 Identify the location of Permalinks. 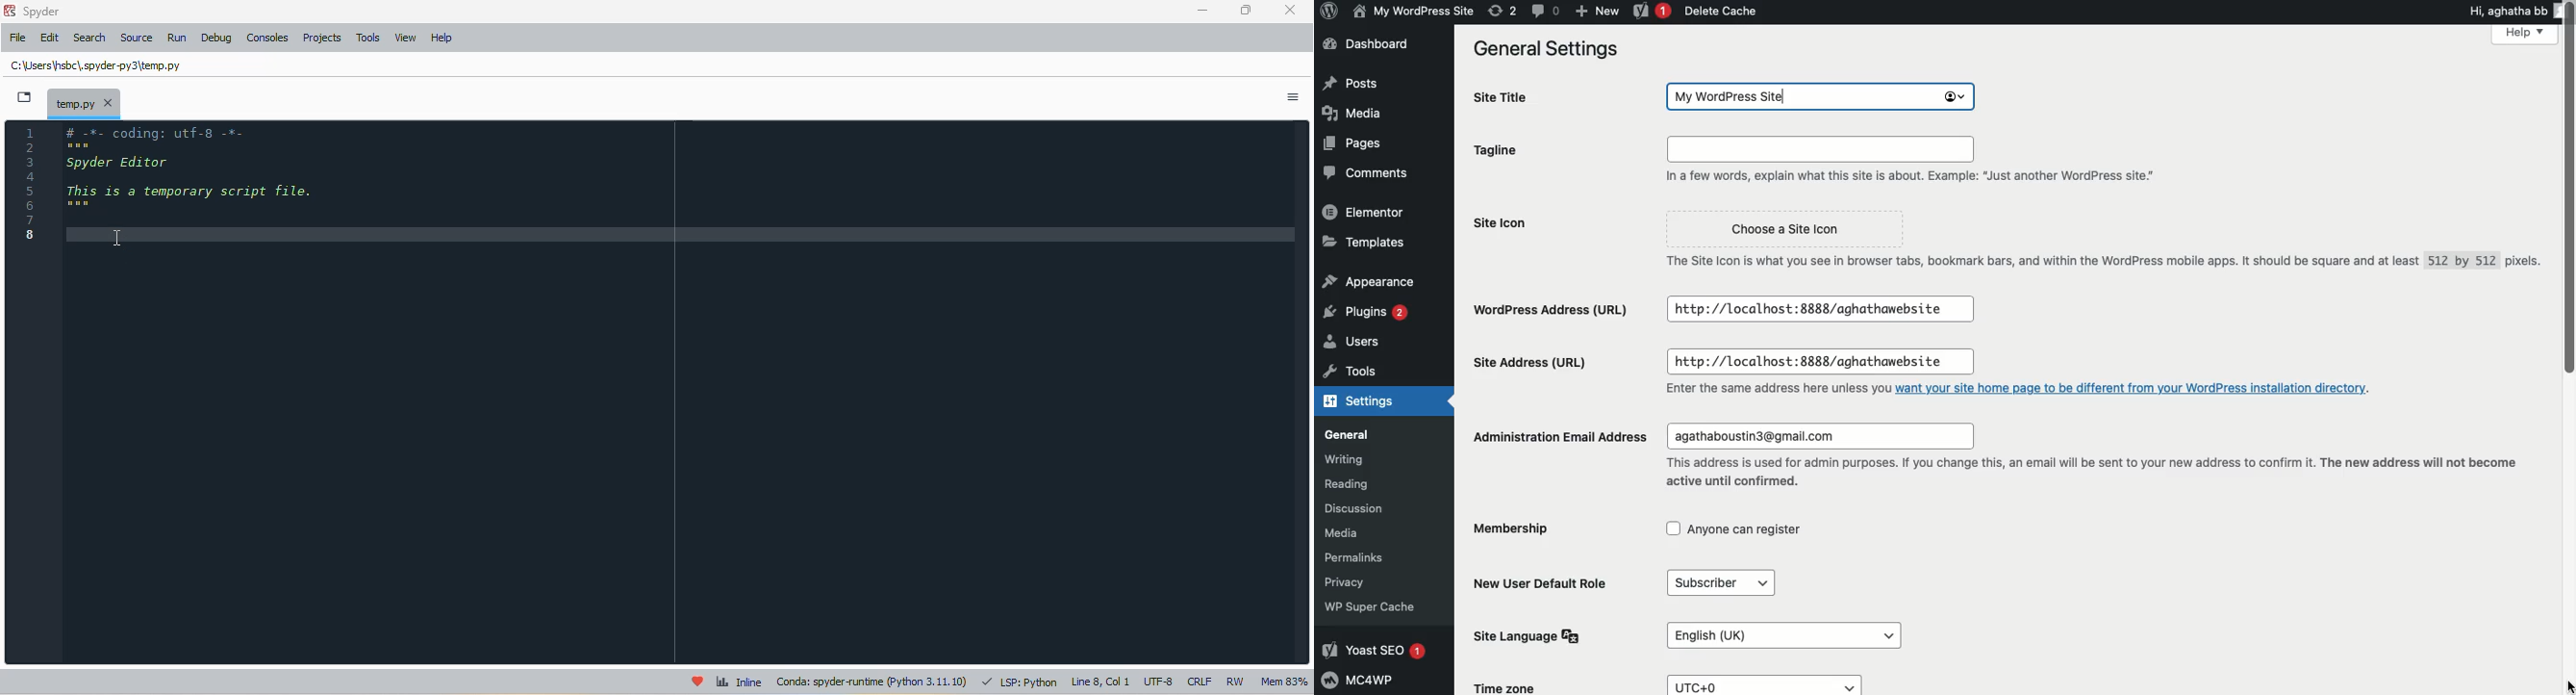
(1358, 560).